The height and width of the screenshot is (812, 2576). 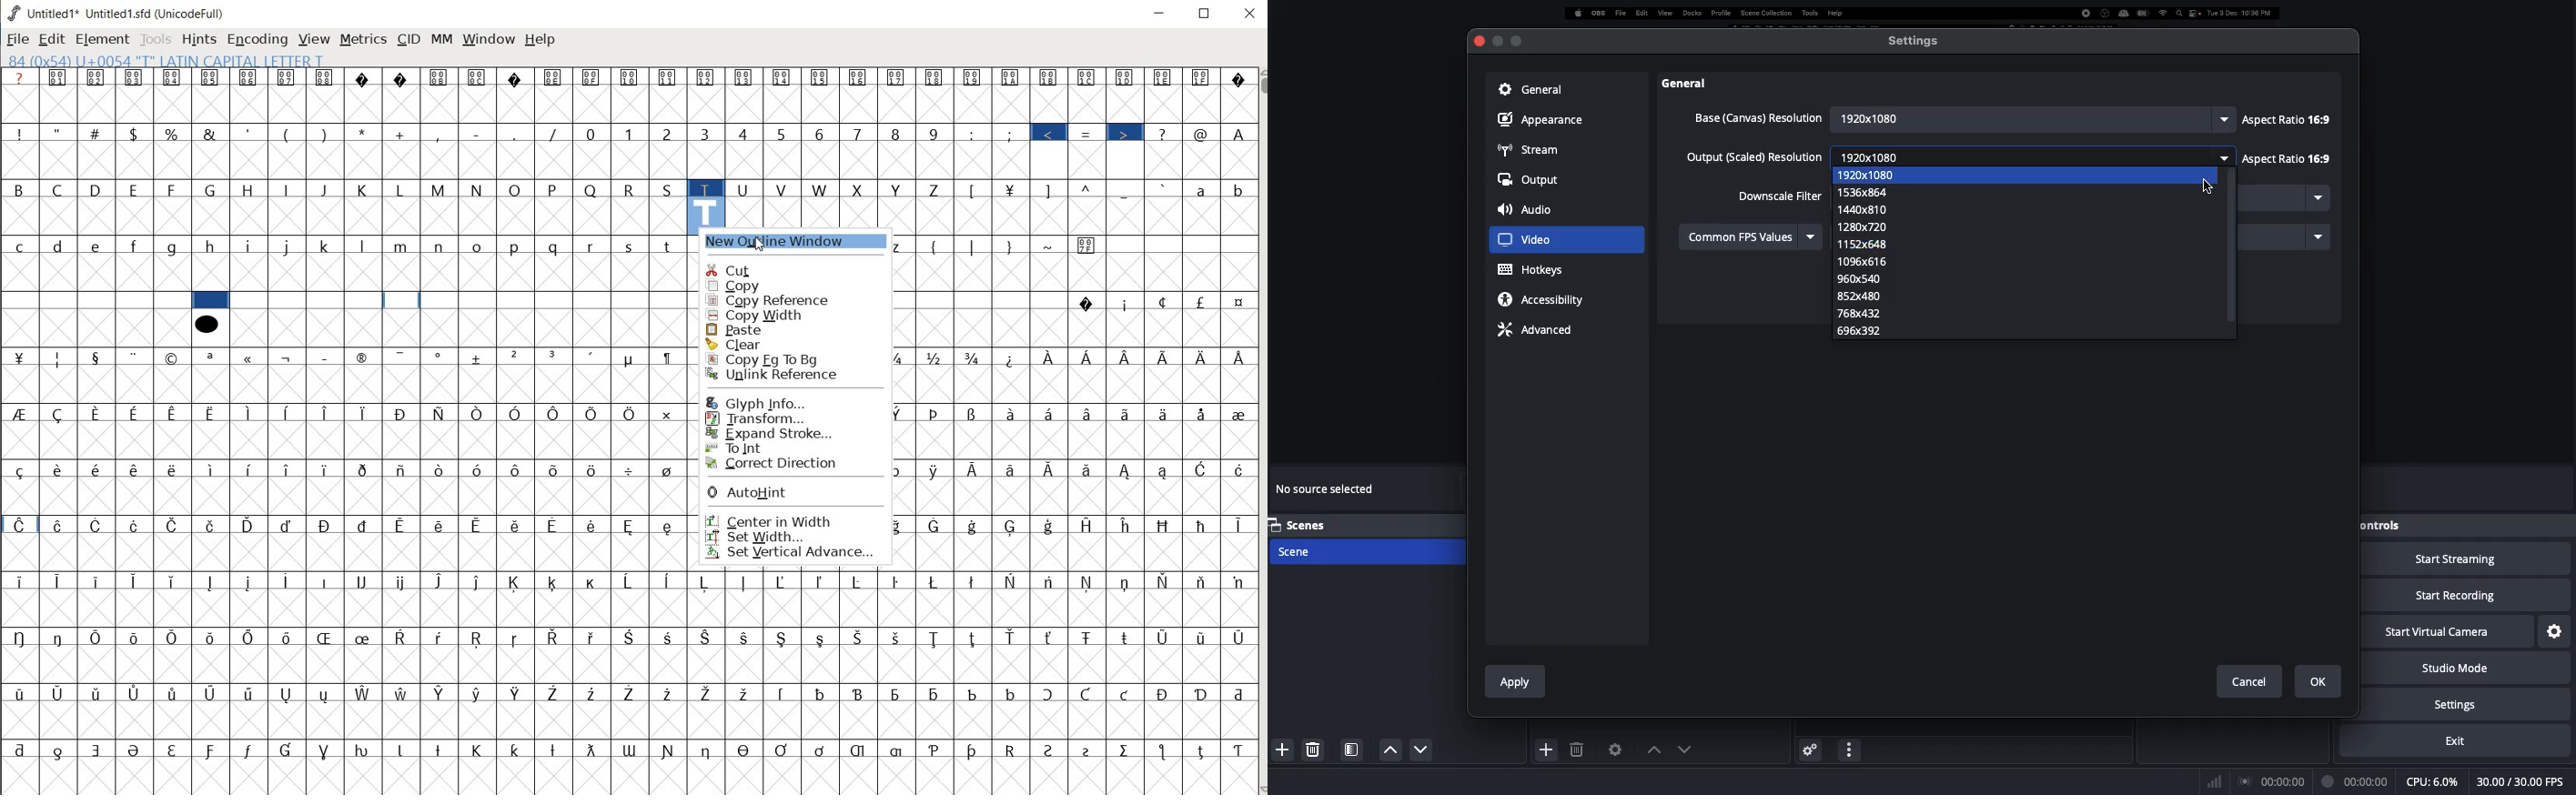 I want to click on Symbol, so click(x=480, y=359).